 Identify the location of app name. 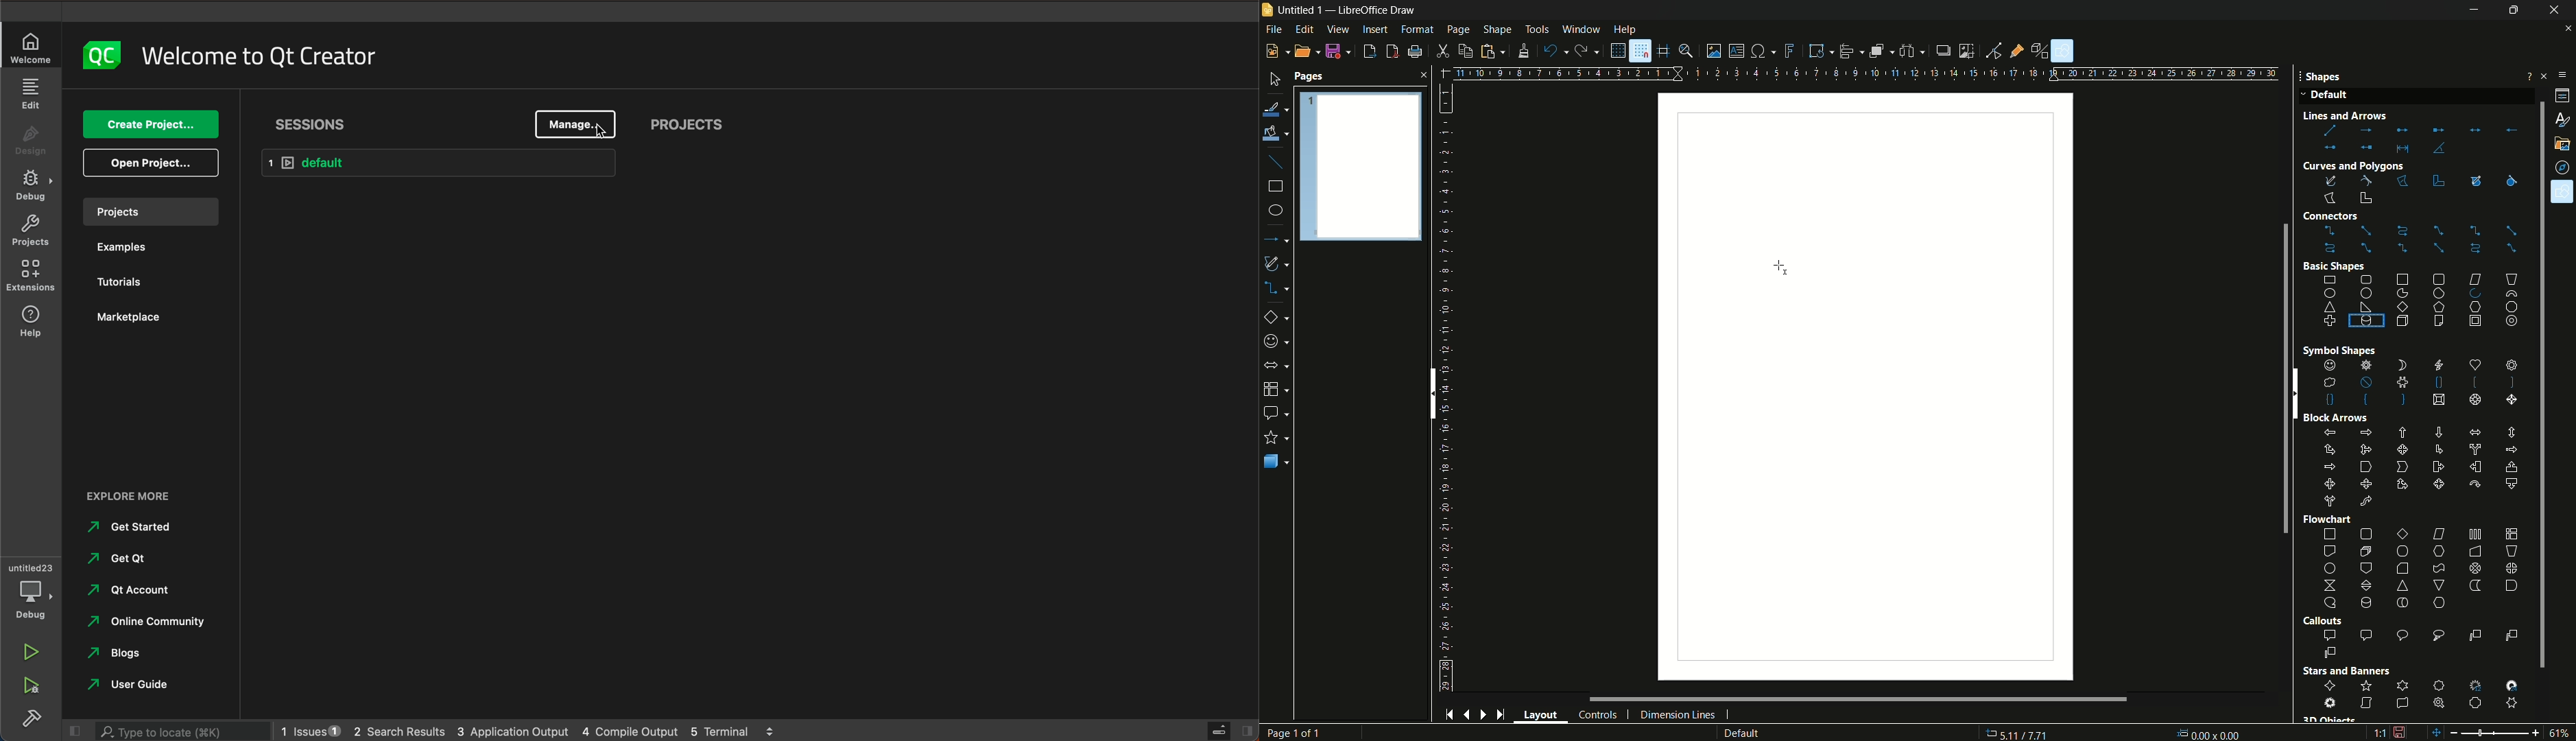
(1376, 10).